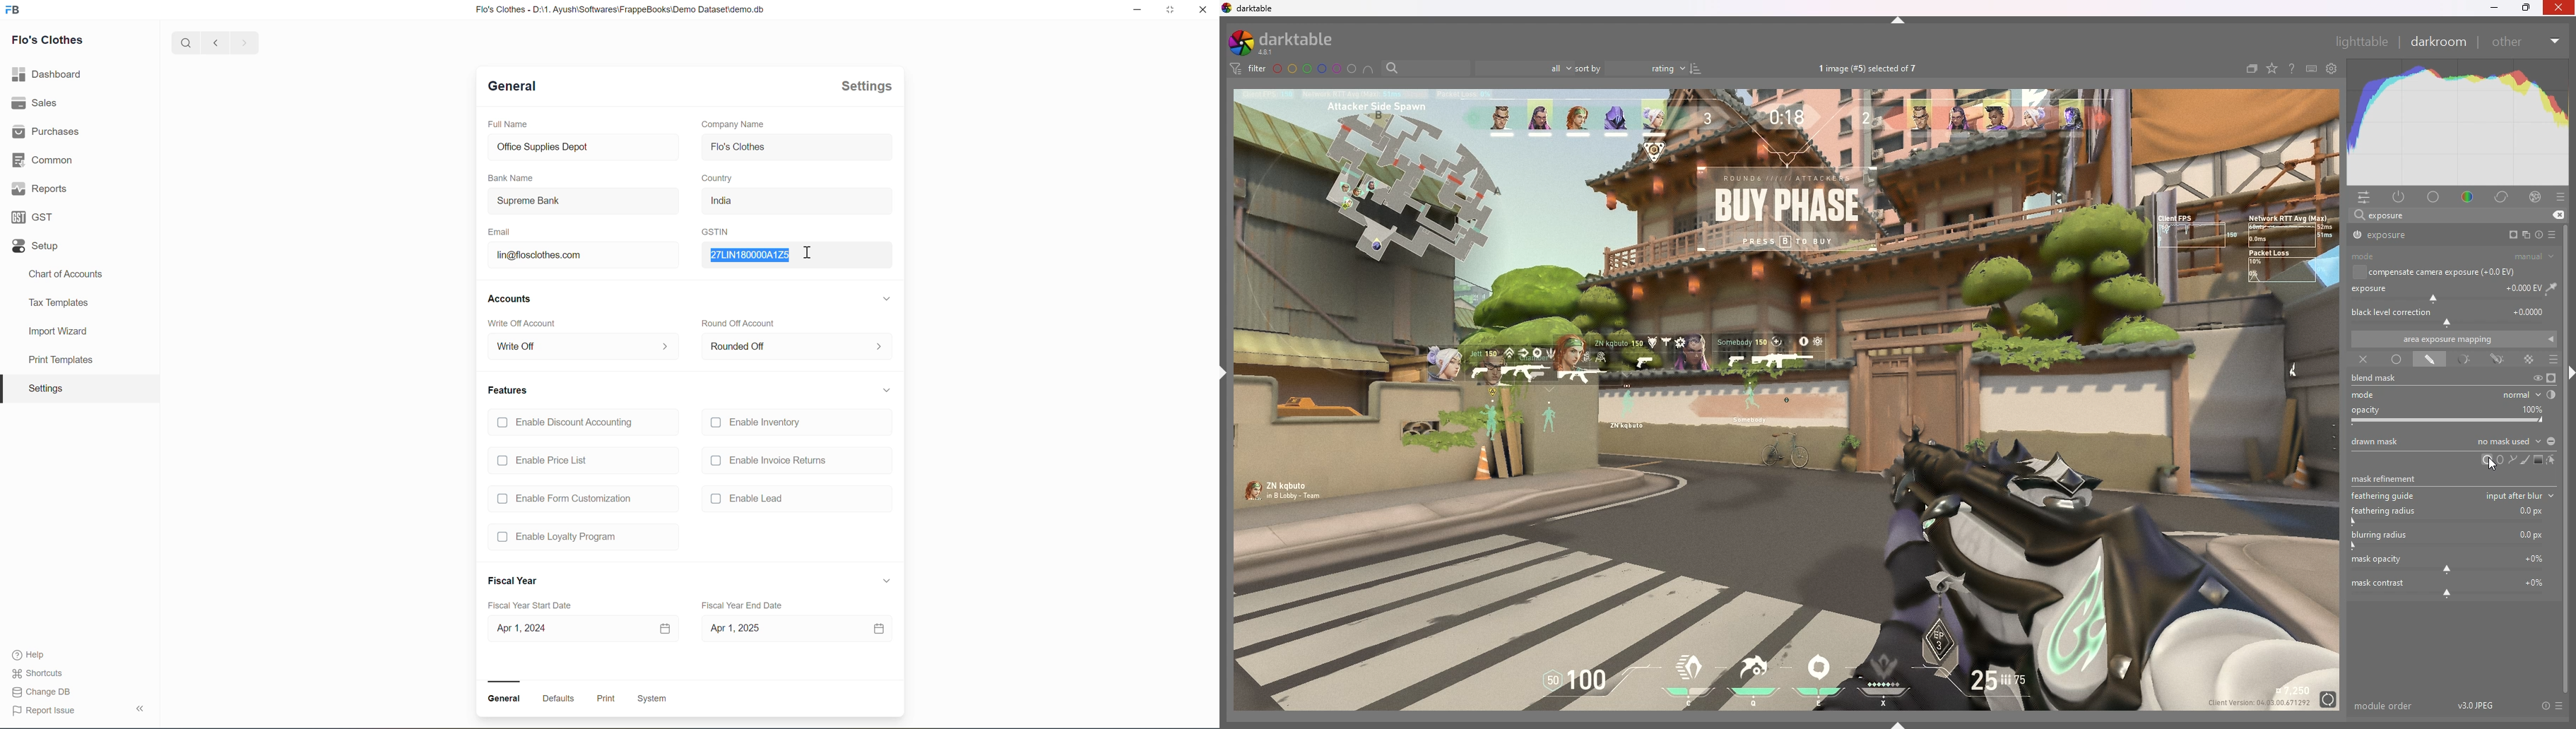 This screenshot has width=2576, height=756. What do you see at coordinates (509, 390) in the screenshot?
I see `Features` at bounding box center [509, 390].